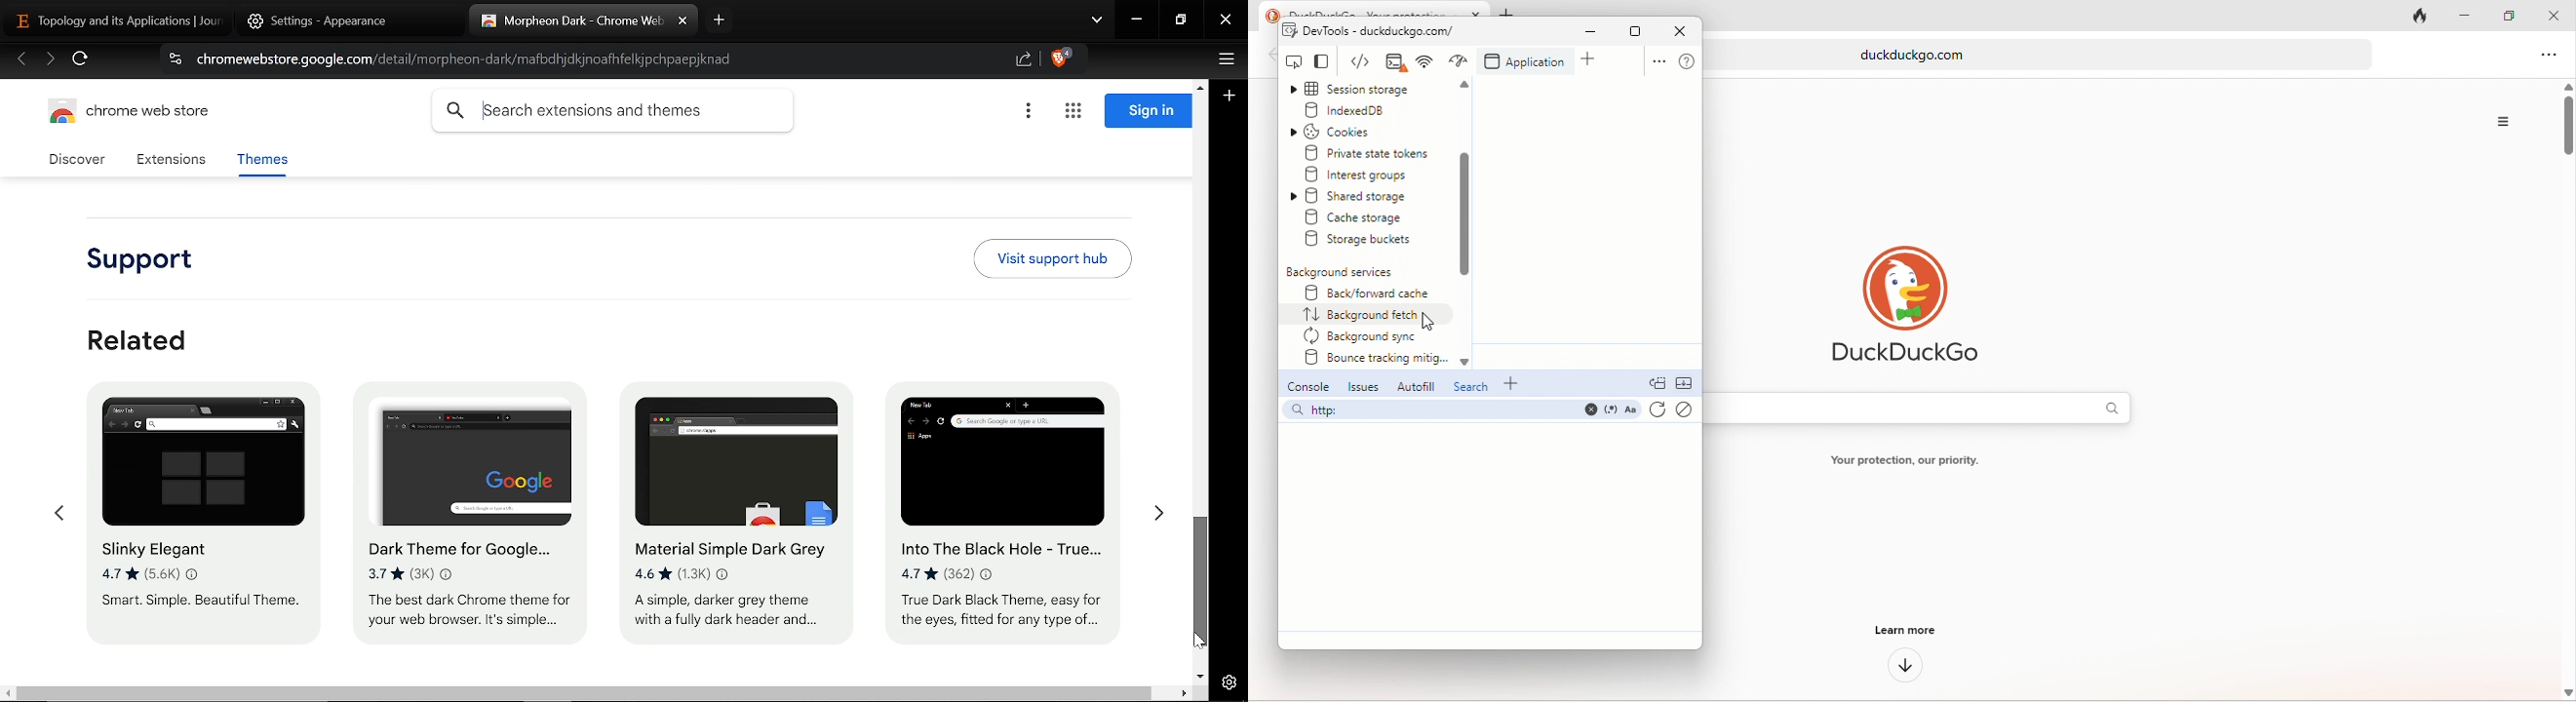 This screenshot has height=728, width=2576. What do you see at coordinates (80, 160) in the screenshot?
I see `Discover` at bounding box center [80, 160].